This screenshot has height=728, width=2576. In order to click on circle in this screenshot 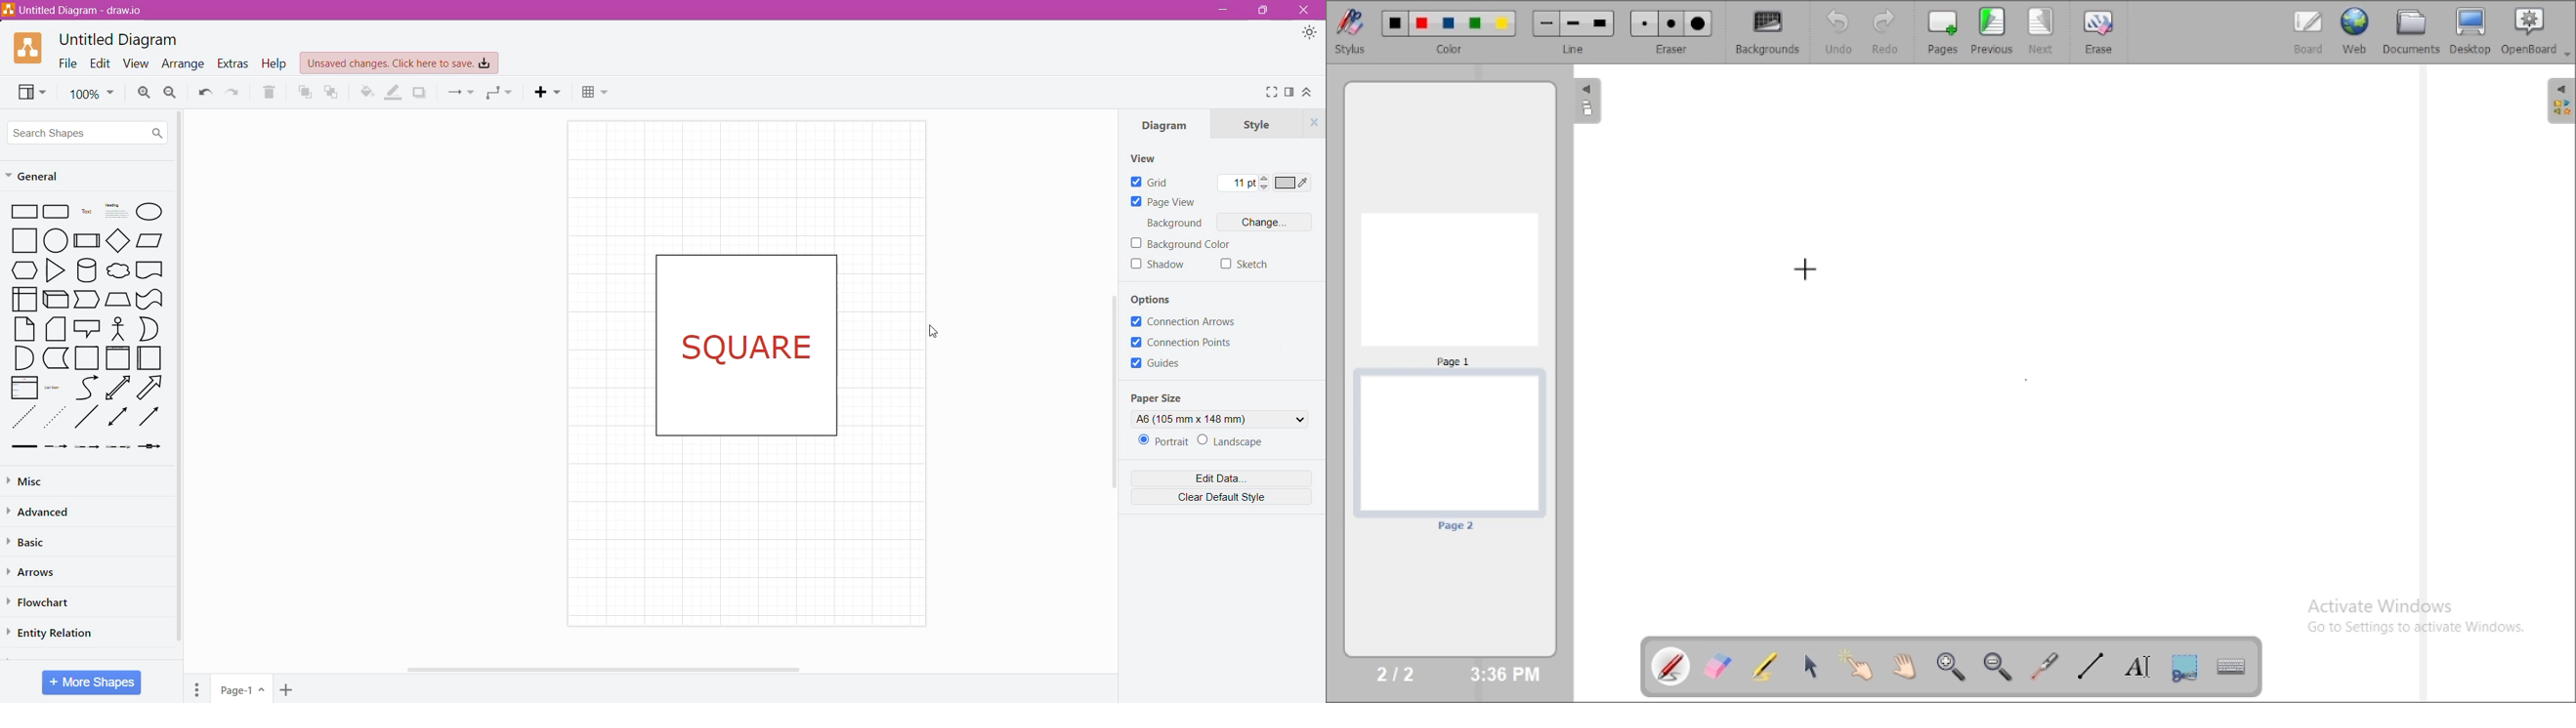, I will do `click(56, 240)`.